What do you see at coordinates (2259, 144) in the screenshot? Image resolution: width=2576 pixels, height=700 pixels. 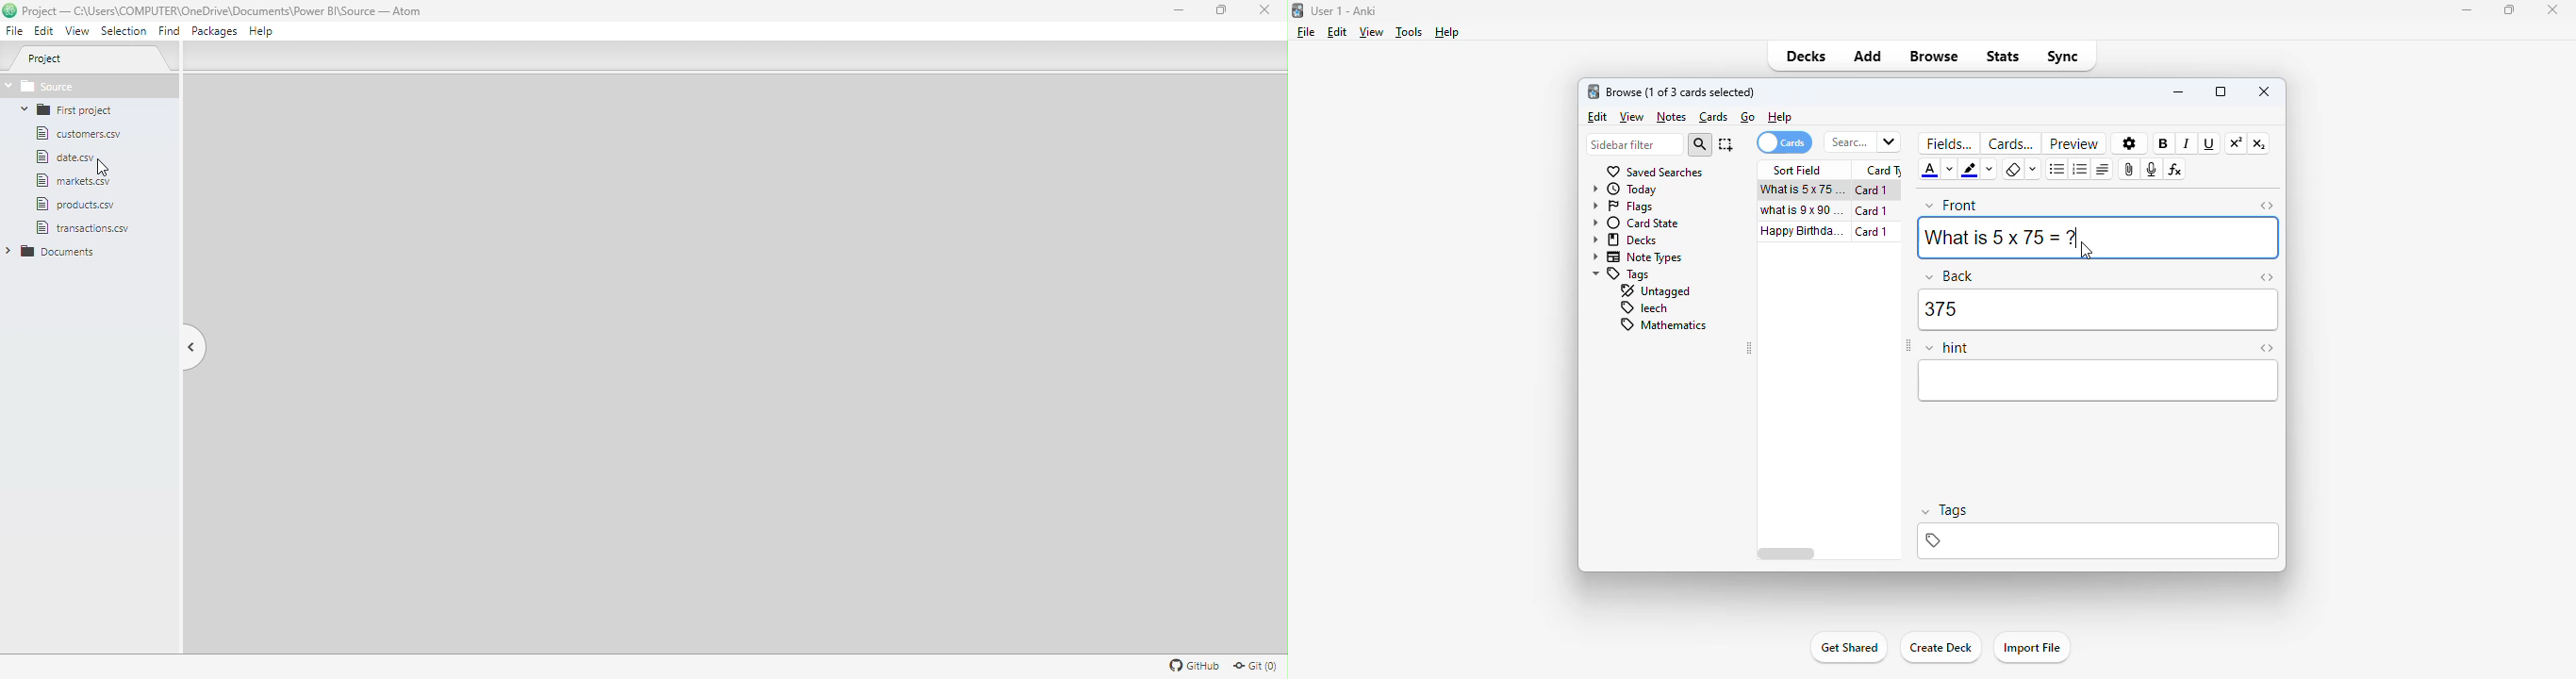 I see `subscript` at bounding box center [2259, 144].